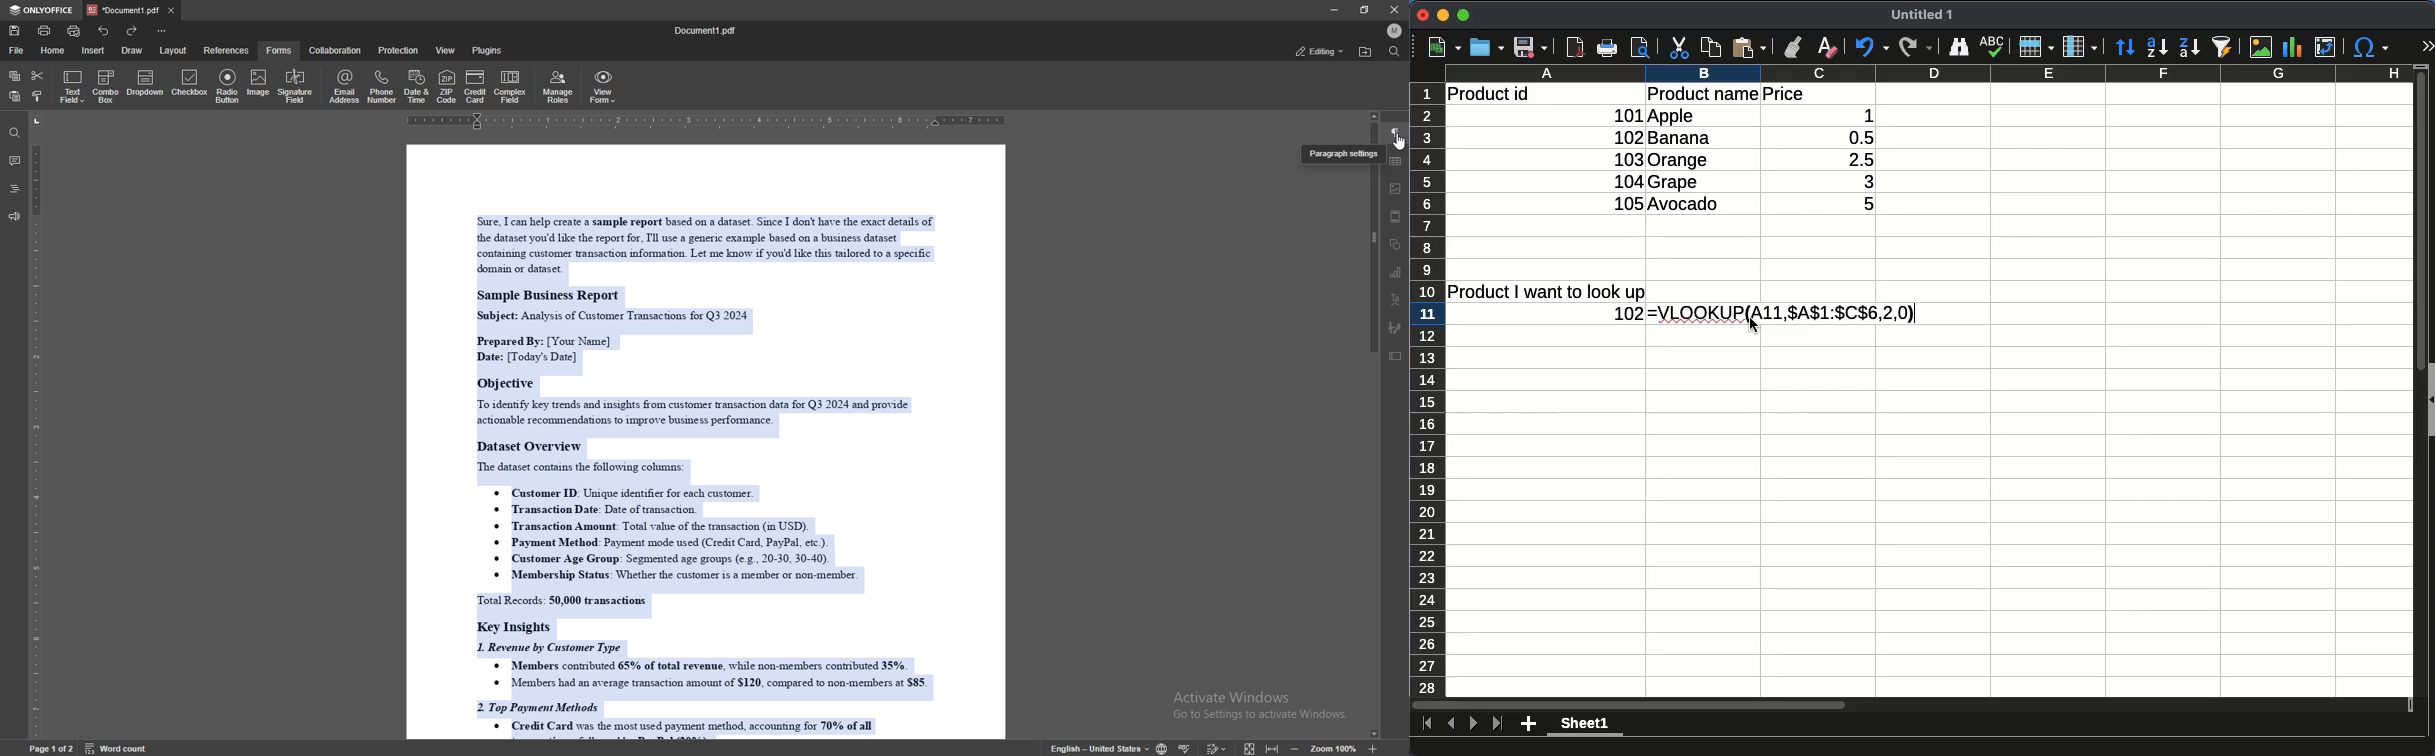 The height and width of the screenshot is (756, 2436). What do you see at coordinates (17, 51) in the screenshot?
I see `file` at bounding box center [17, 51].